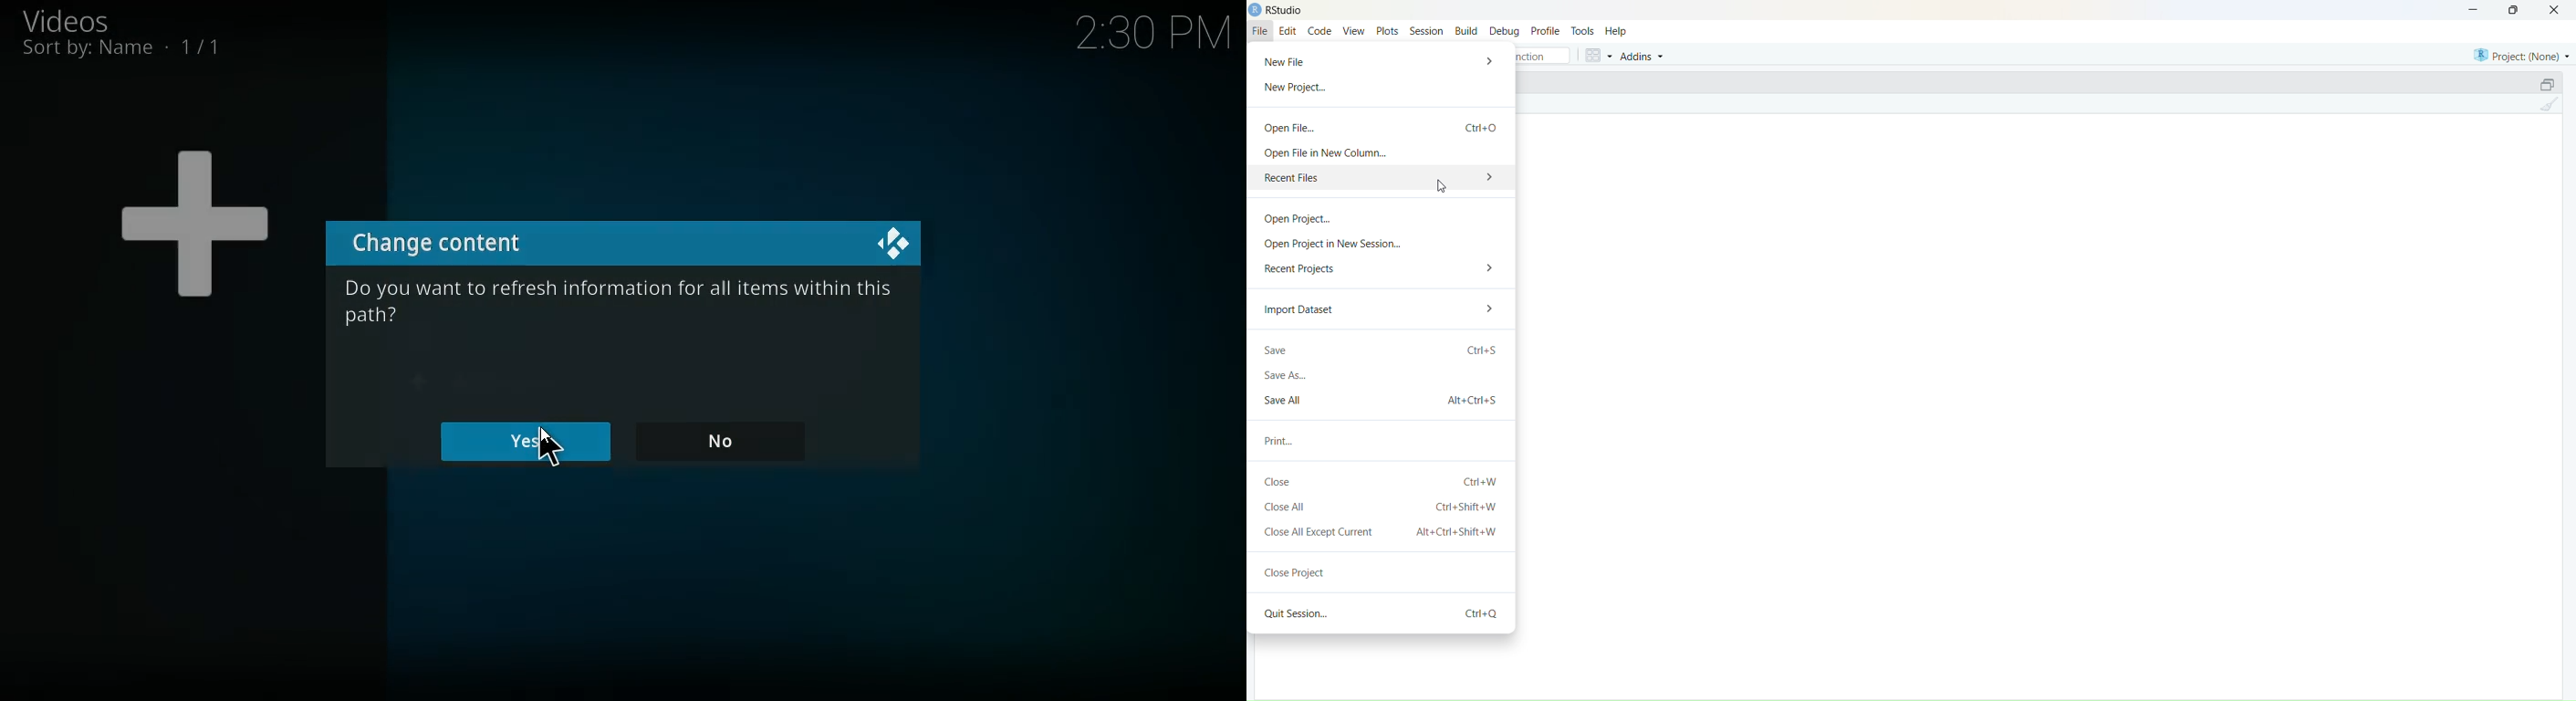  What do you see at coordinates (2519, 54) in the screenshot?
I see `Project (None)` at bounding box center [2519, 54].